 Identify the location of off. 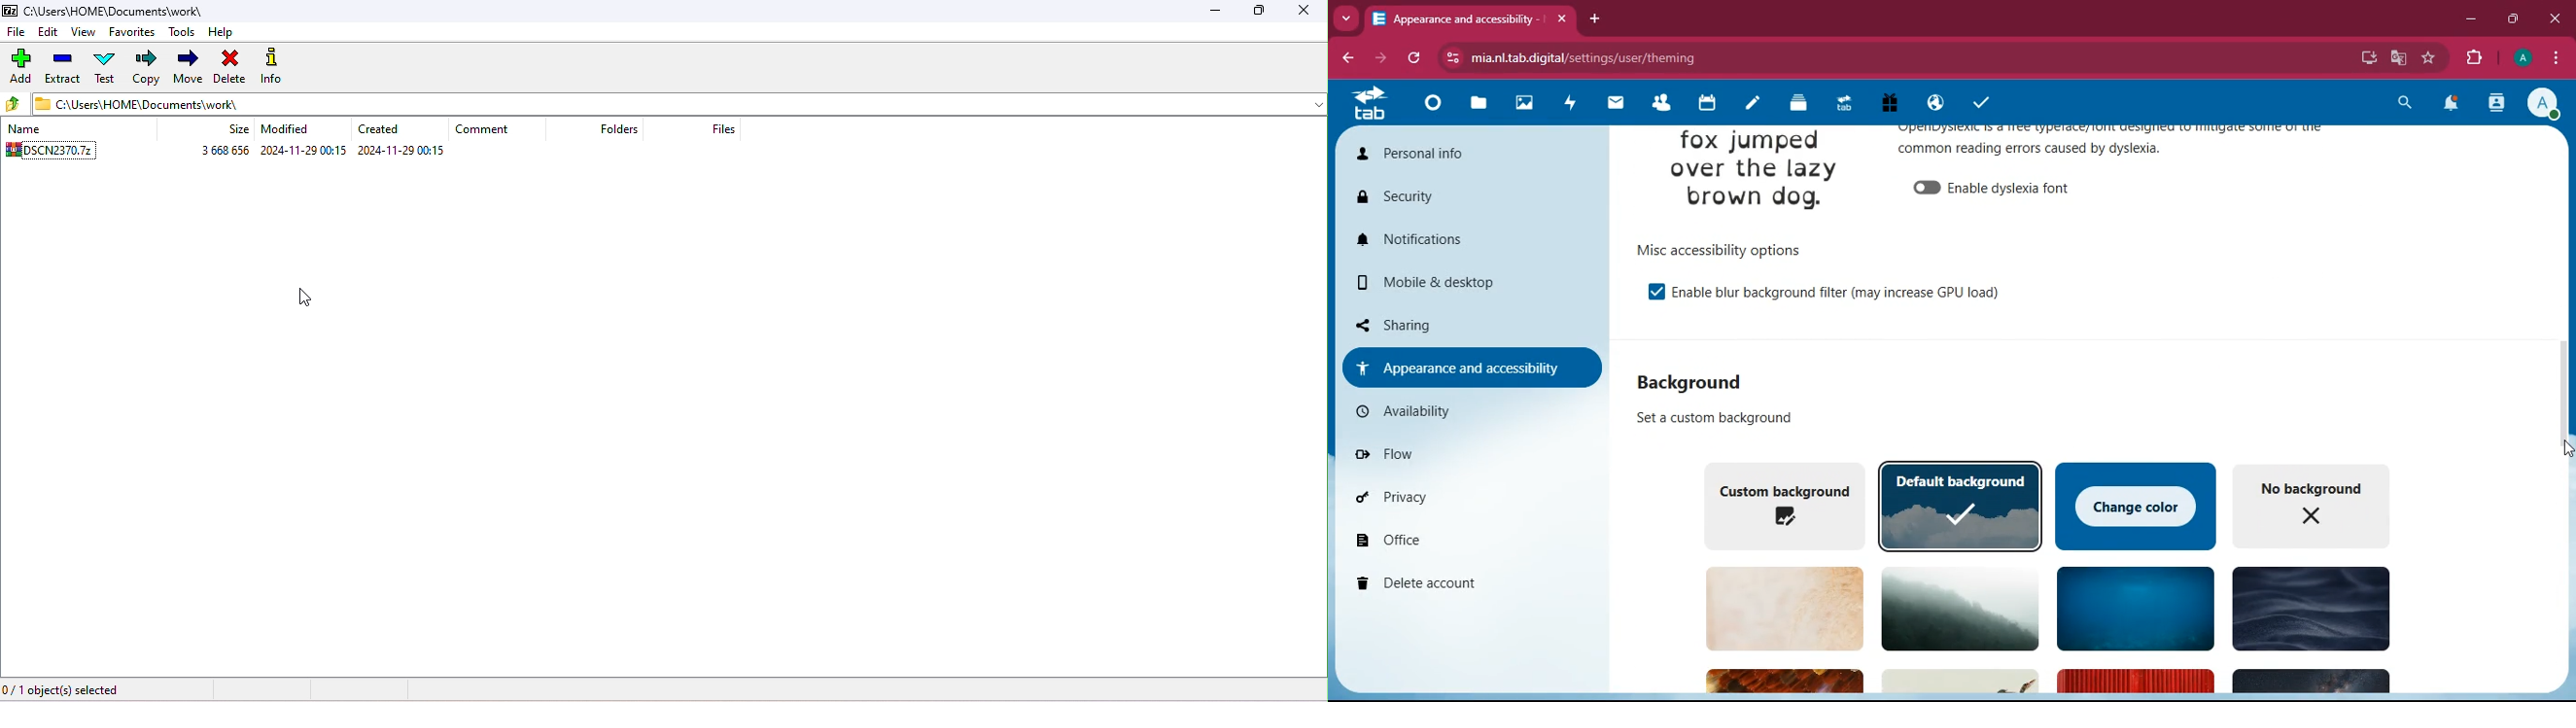
(1927, 187).